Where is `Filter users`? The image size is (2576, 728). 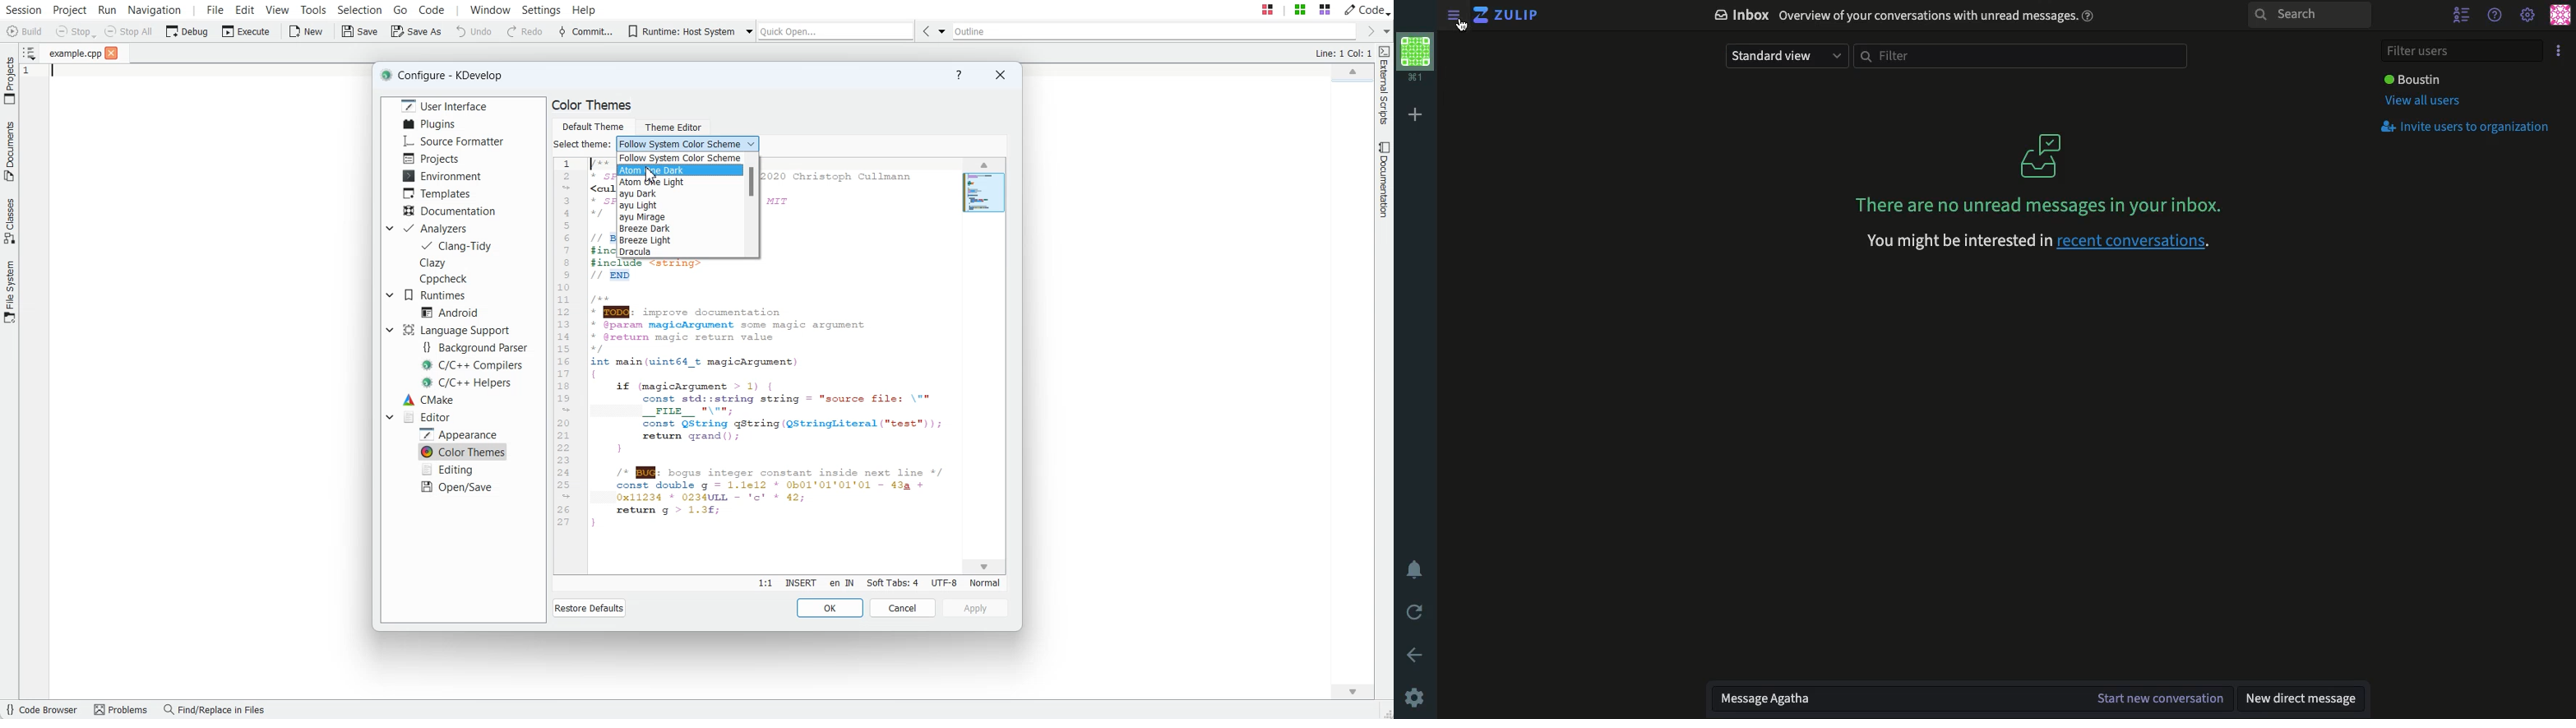
Filter users is located at coordinates (2464, 52).